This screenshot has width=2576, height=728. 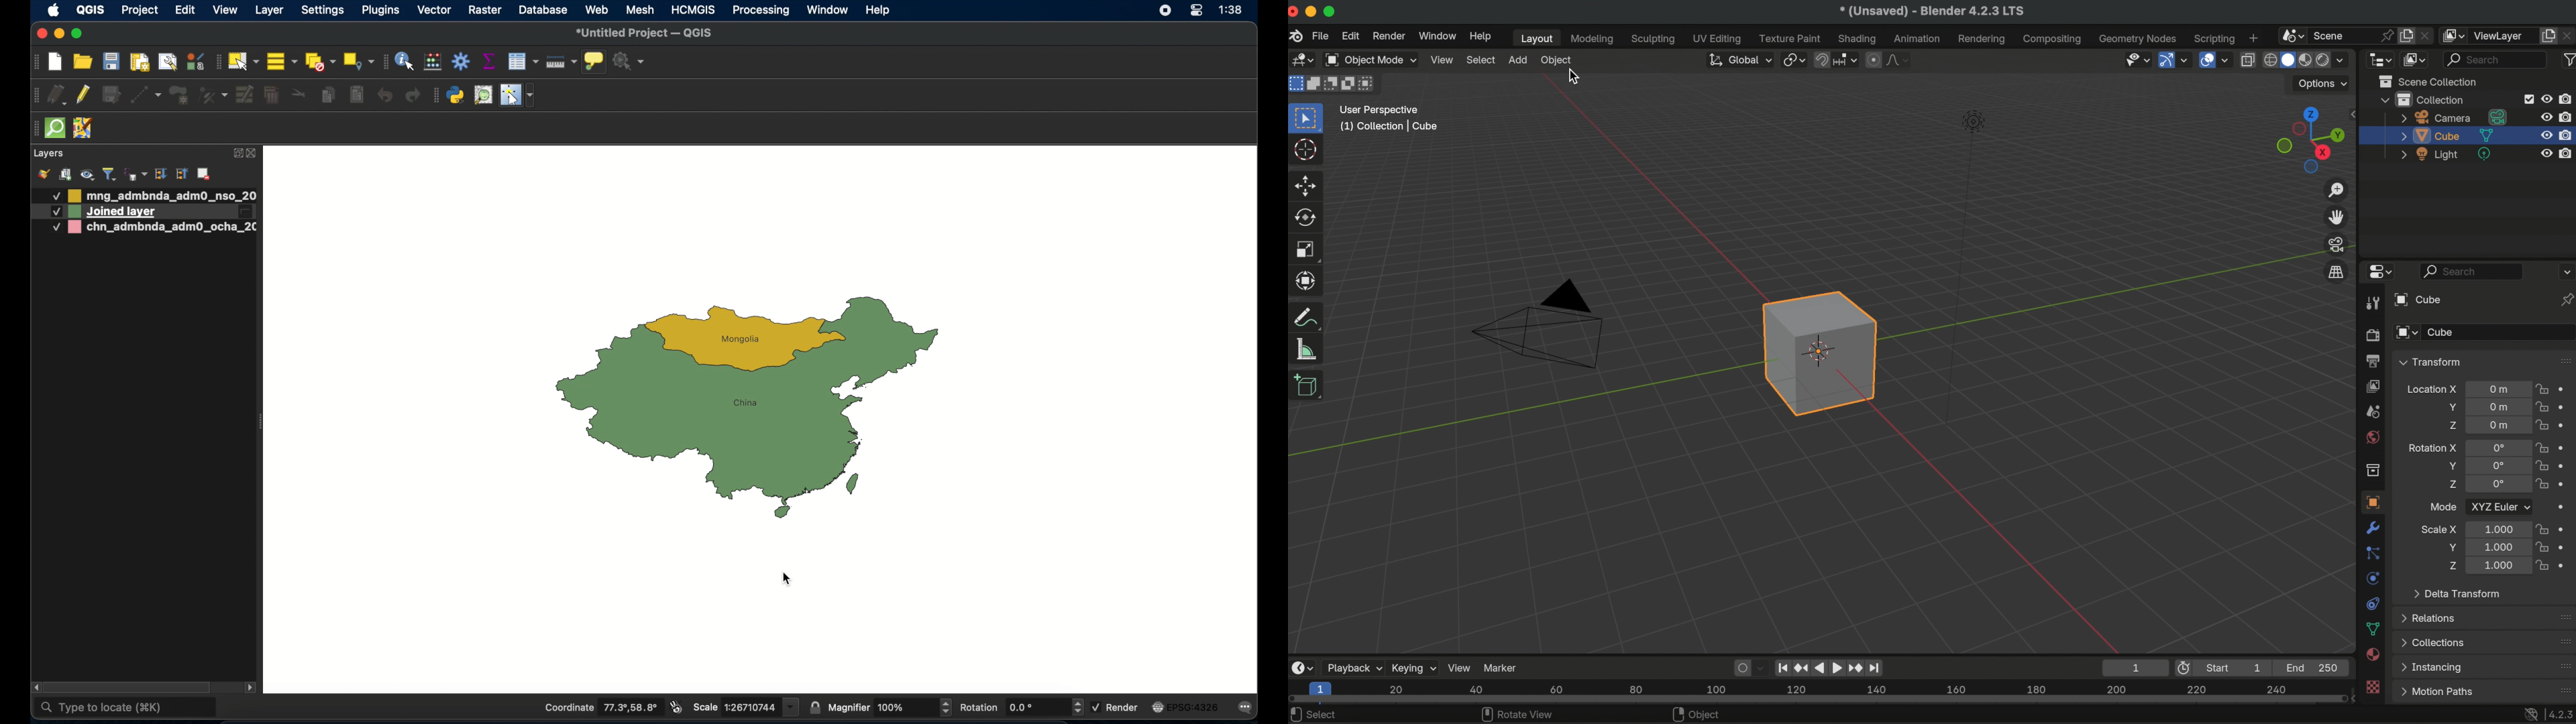 I want to click on cube, so click(x=2416, y=300).